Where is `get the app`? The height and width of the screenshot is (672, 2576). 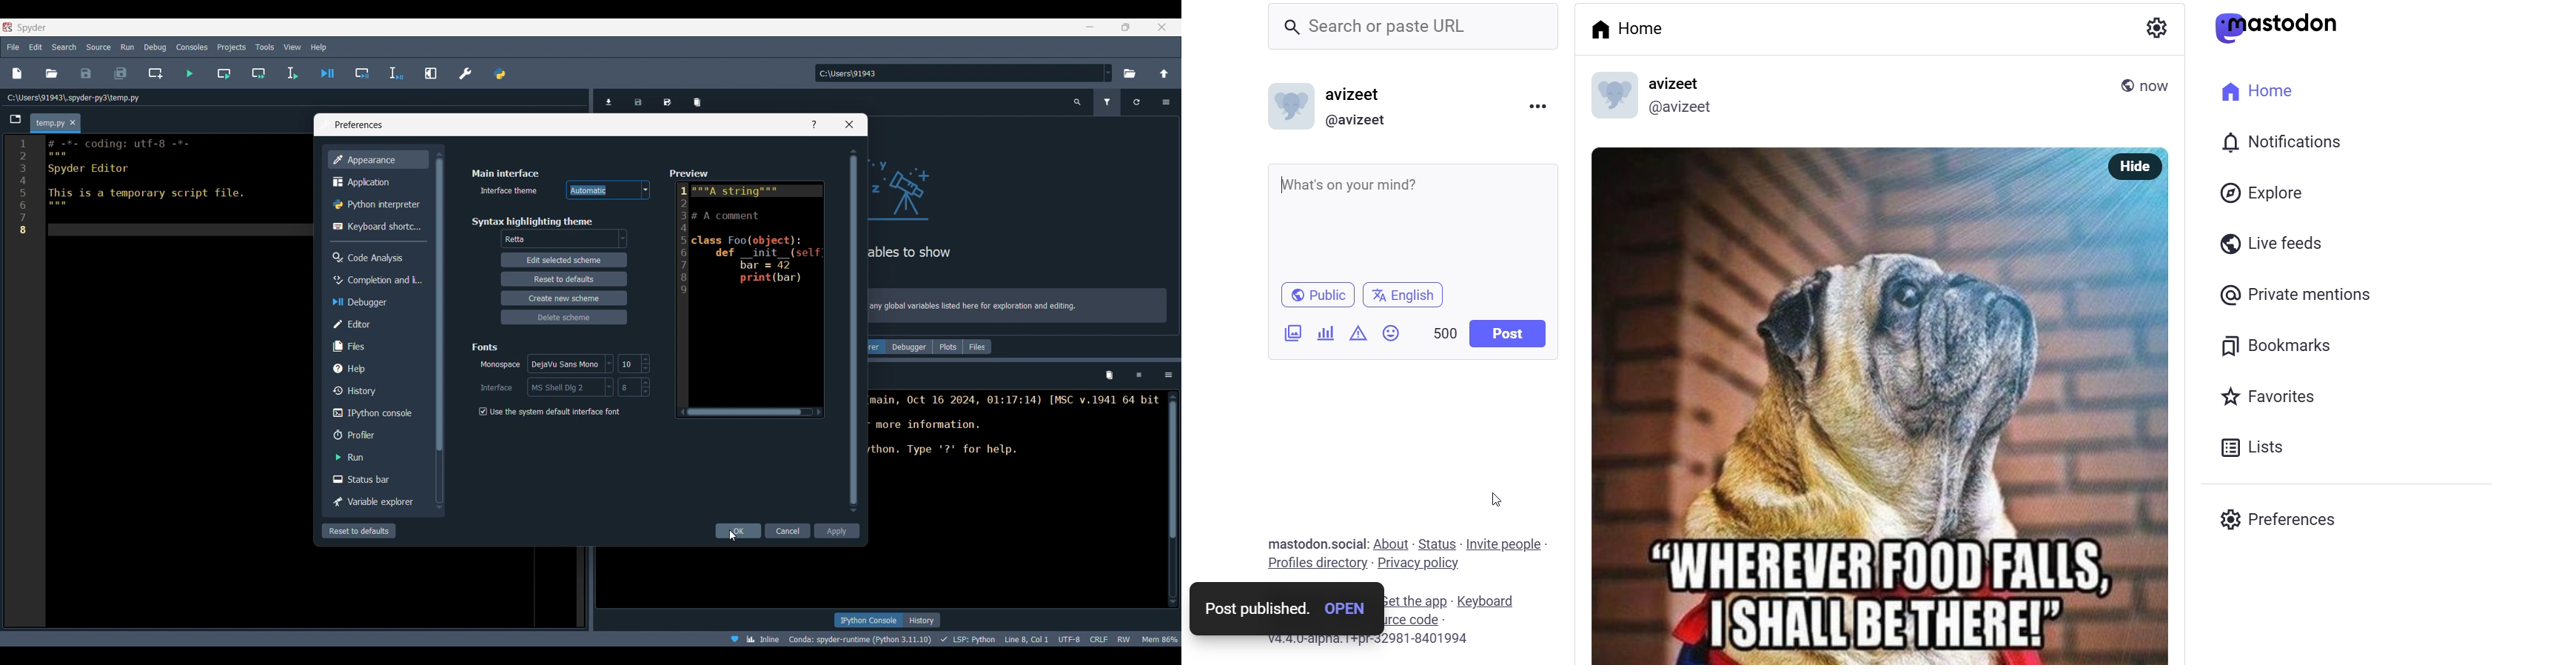 get the app is located at coordinates (1413, 601).